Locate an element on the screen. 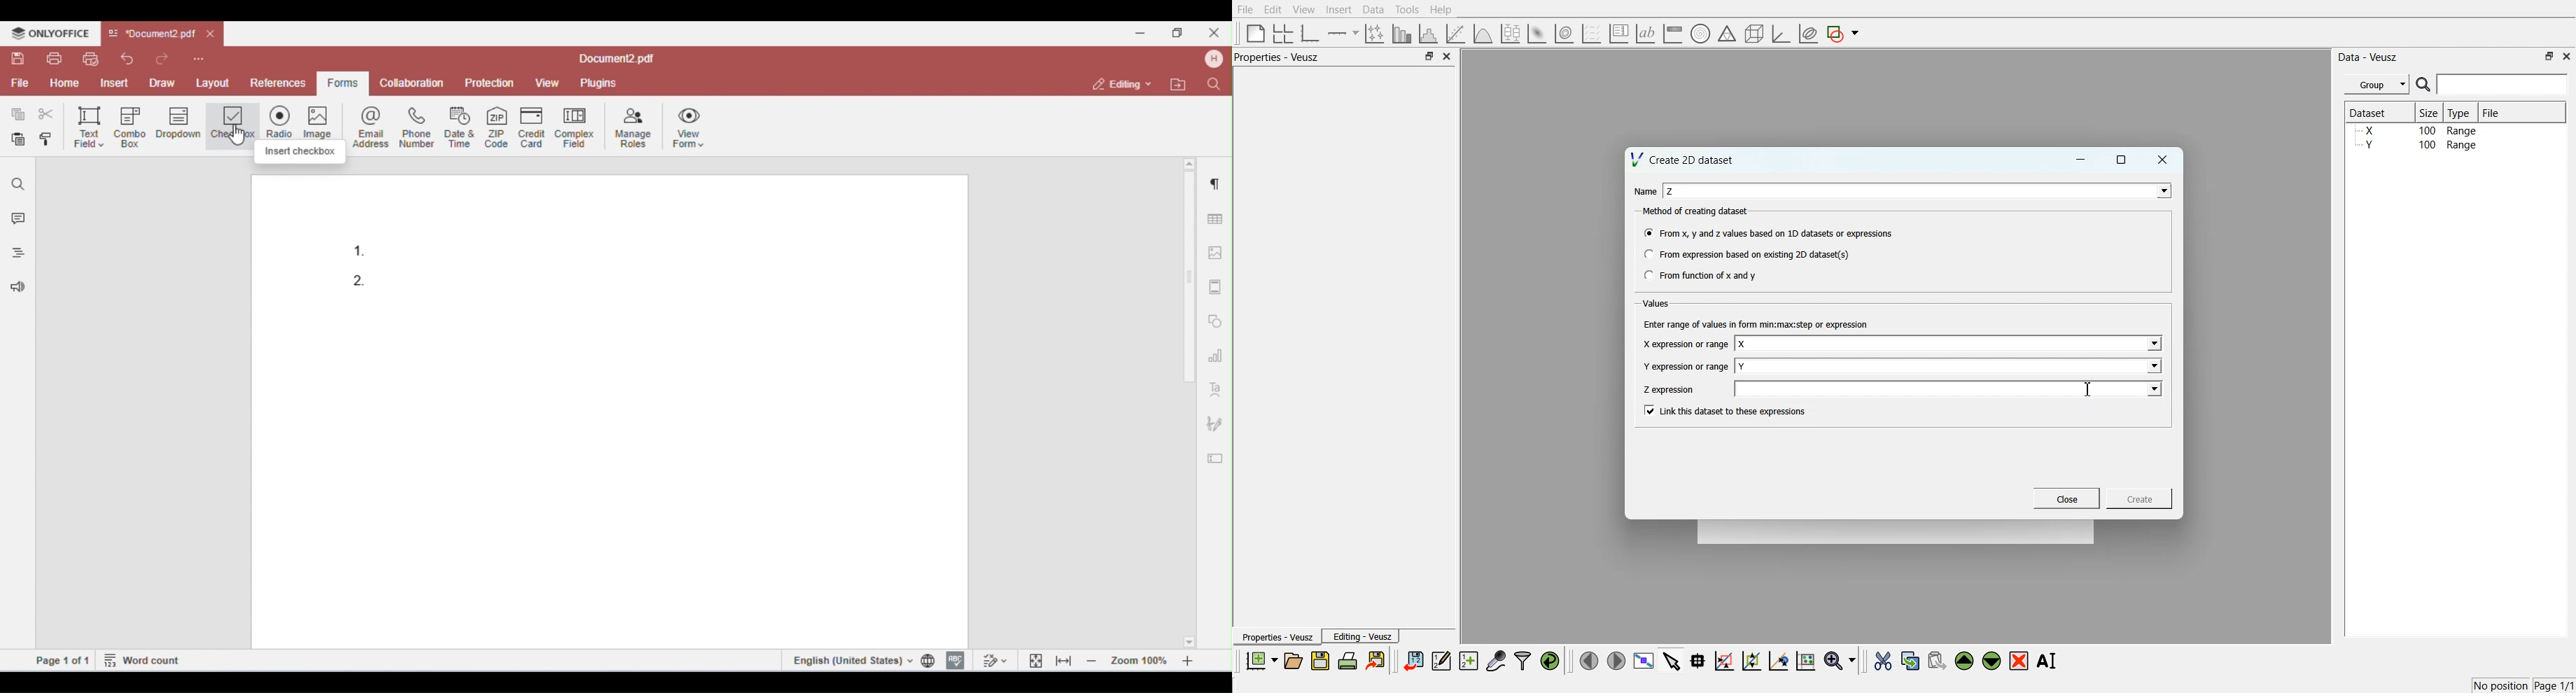 The width and height of the screenshot is (2576, 700). Plot points with lines is located at coordinates (1376, 34).